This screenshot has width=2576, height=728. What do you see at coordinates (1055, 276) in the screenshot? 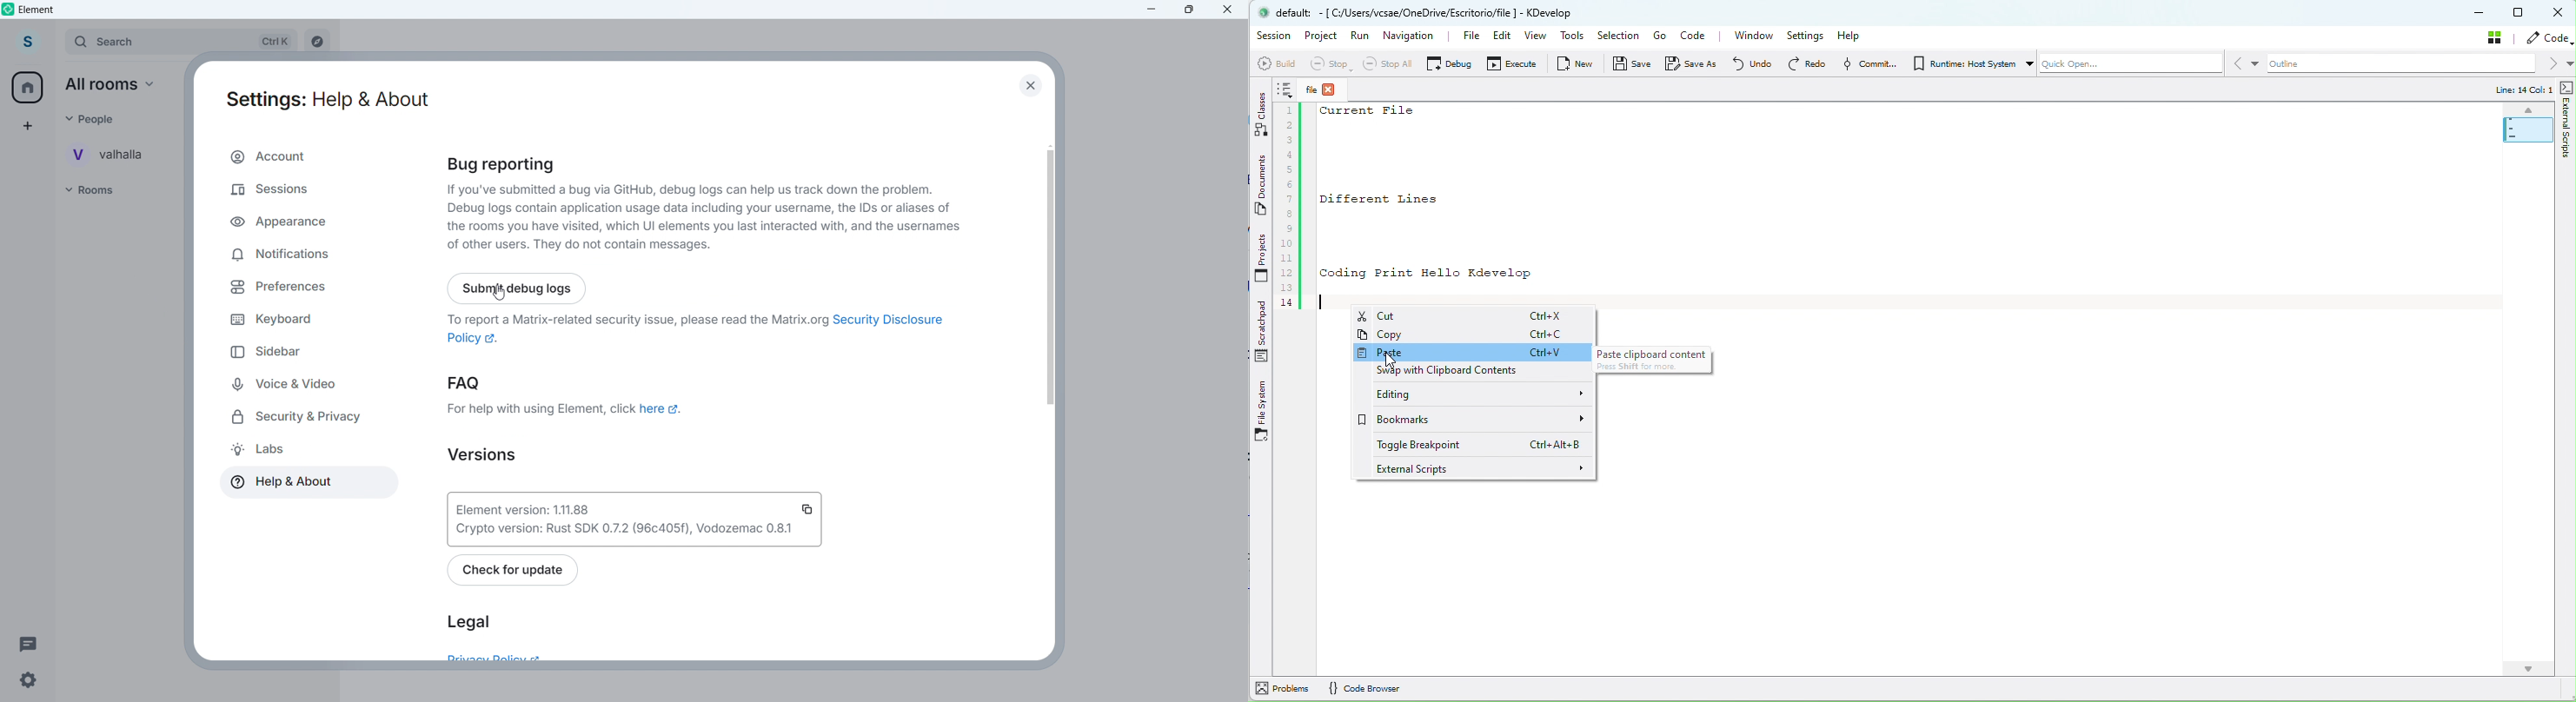
I see `scroll bar` at bounding box center [1055, 276].